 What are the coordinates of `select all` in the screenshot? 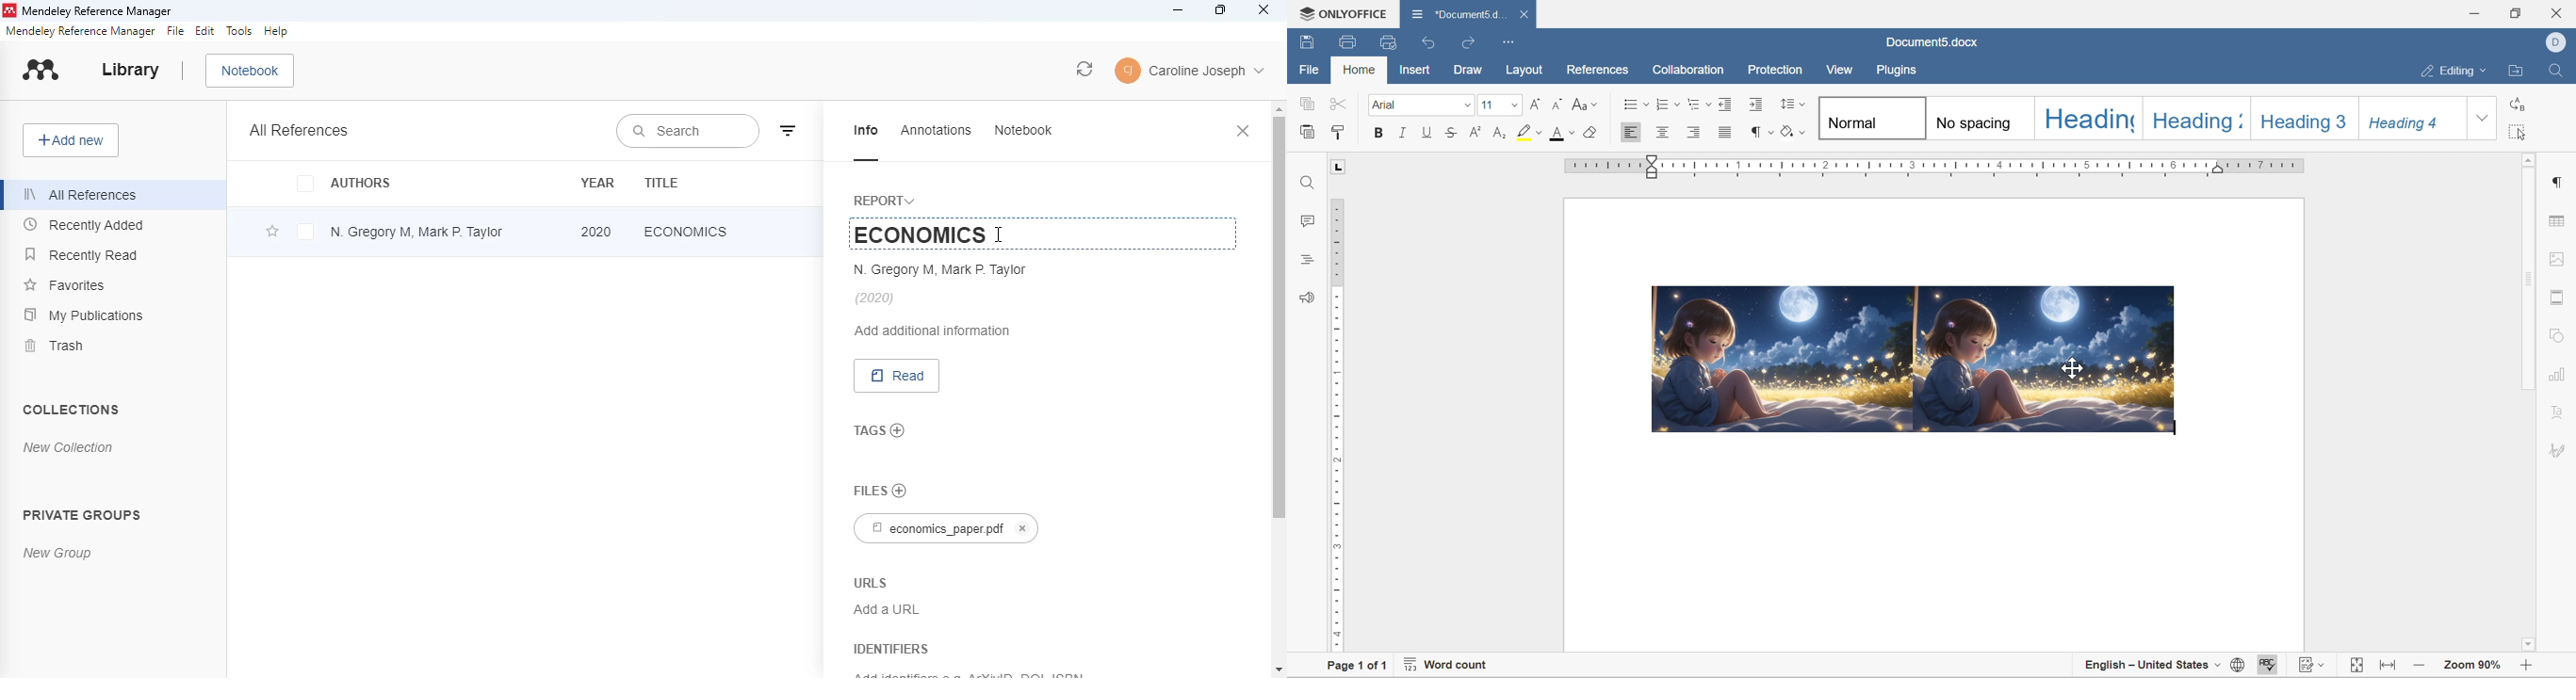 It's located at (2518, 132).